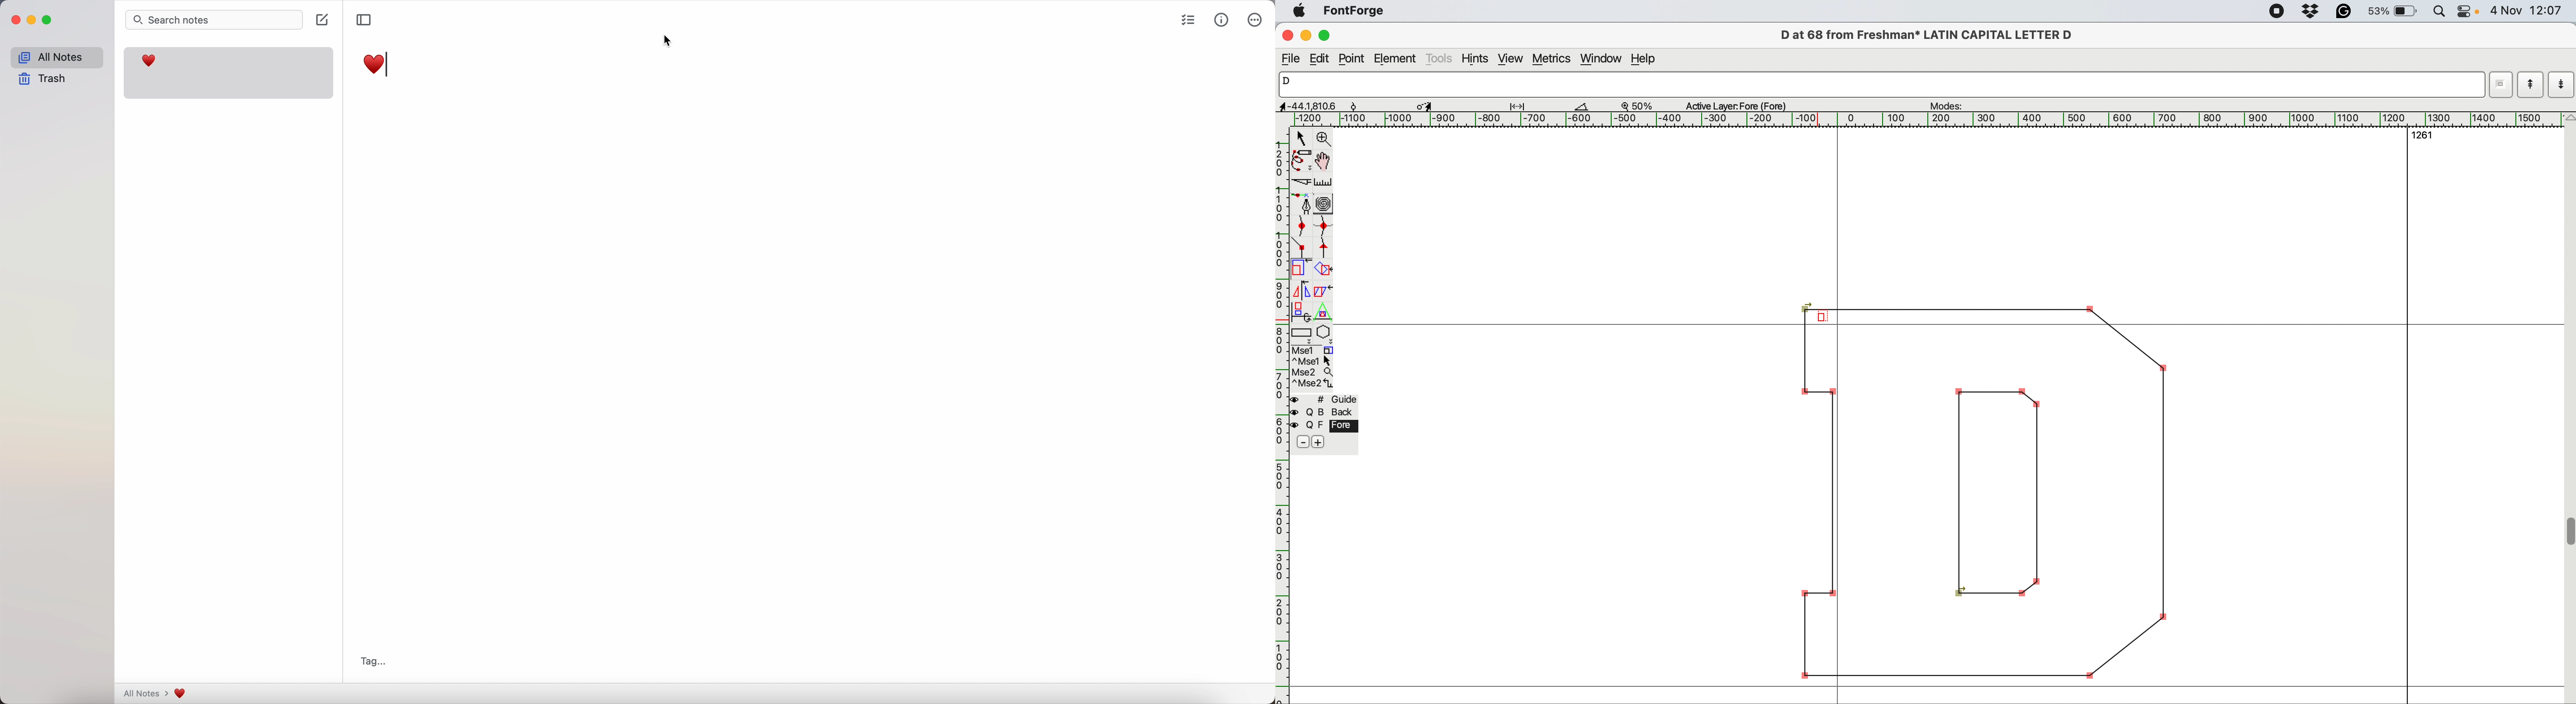 The height and width of the screenshot is (728, 2576). I want to click on edit, so click(1323, 59).